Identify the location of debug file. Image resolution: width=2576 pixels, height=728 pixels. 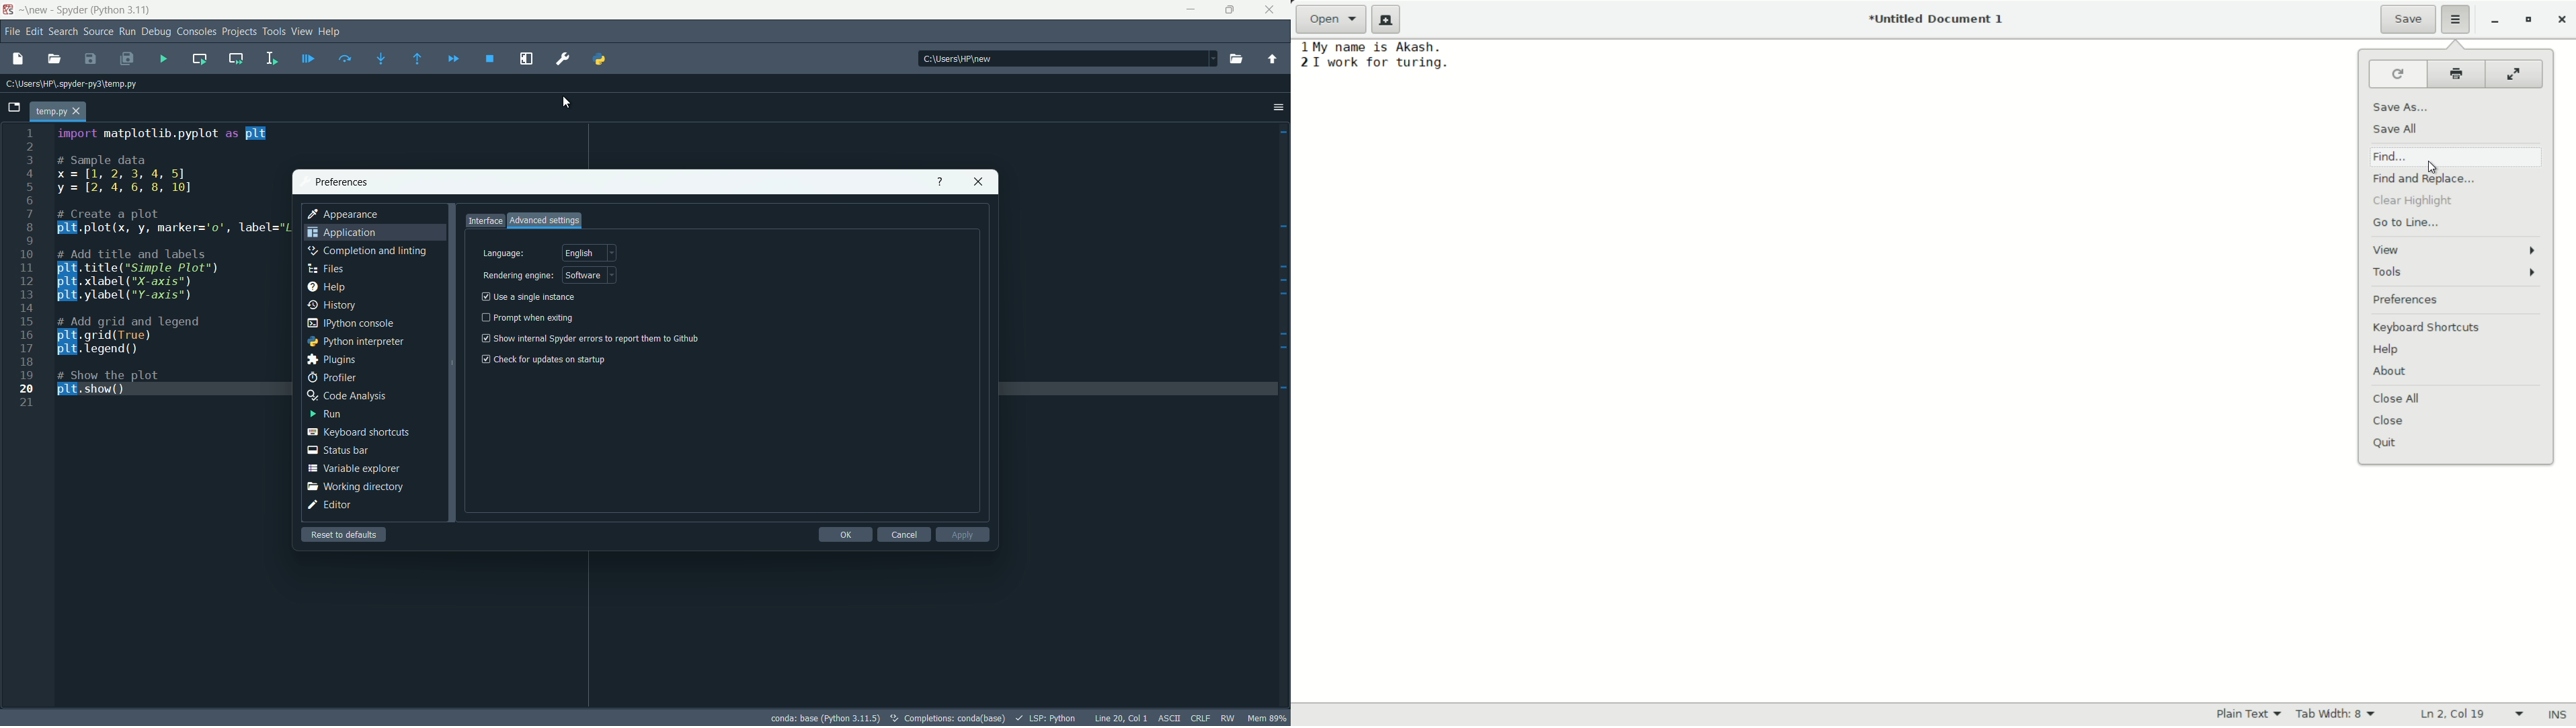
(309, 59).